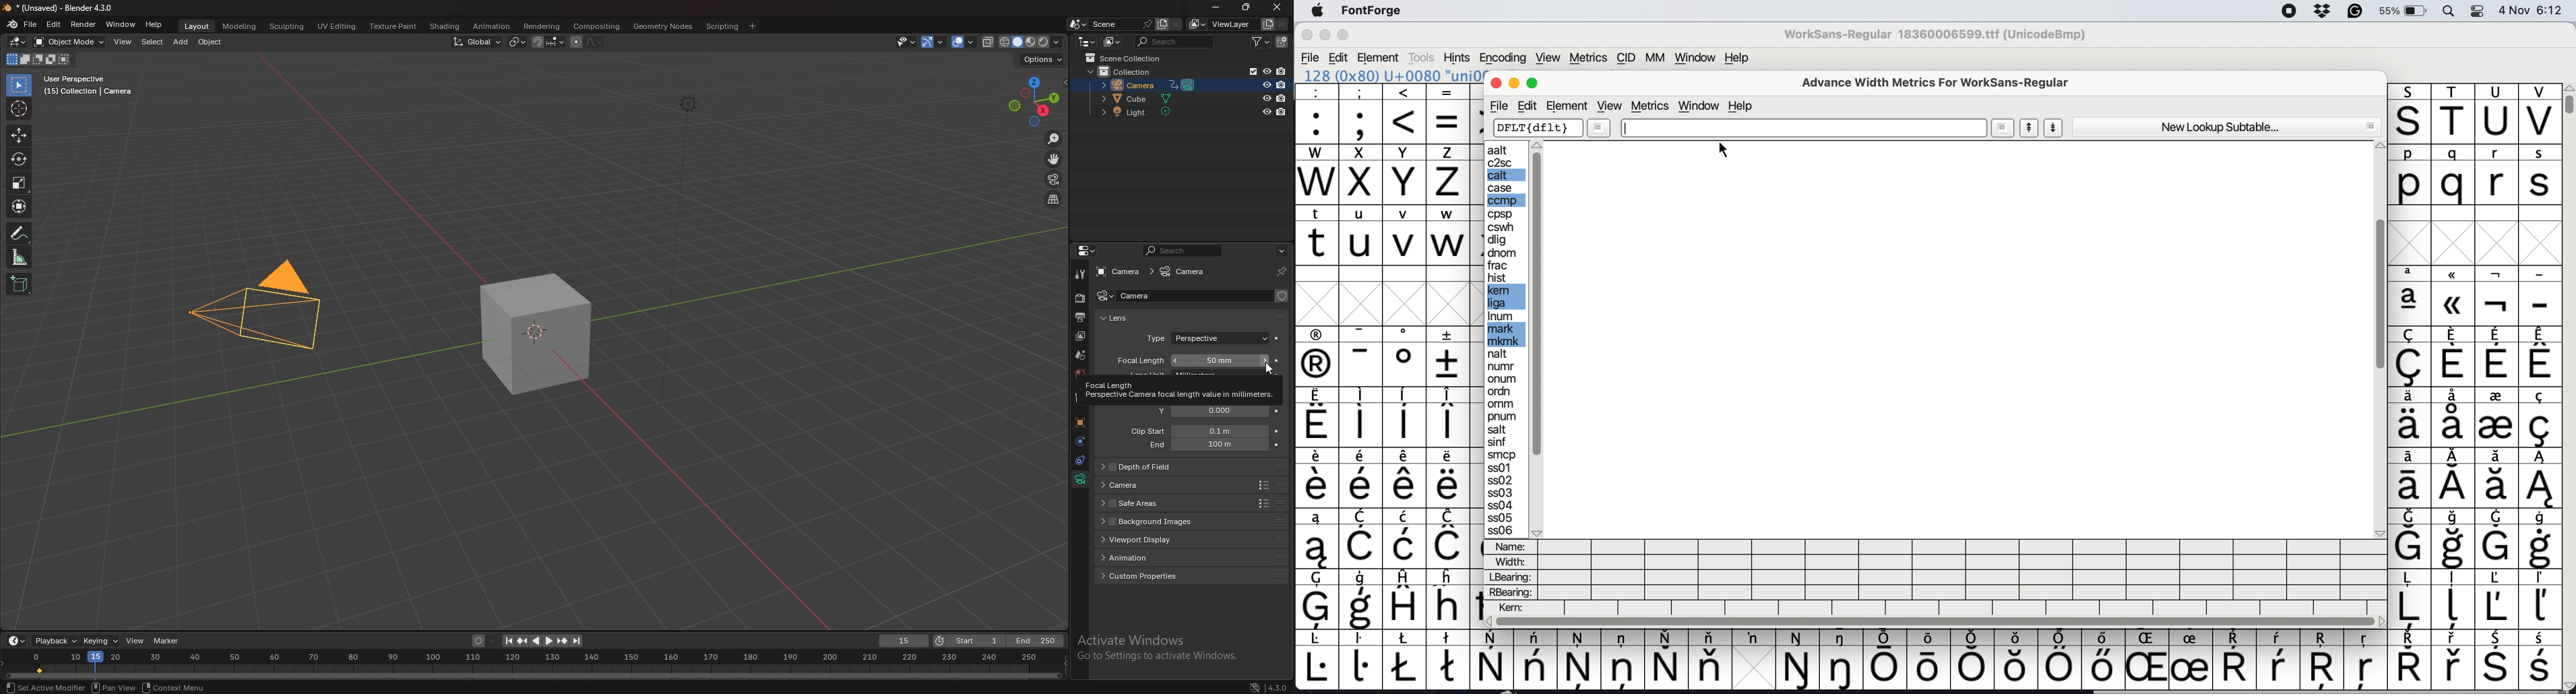 Image resolution: width=2576 pixels, height=700 pixels. Describe the element at coordinates (2486, 302) in the screenshot. I see `special characters` at that location.